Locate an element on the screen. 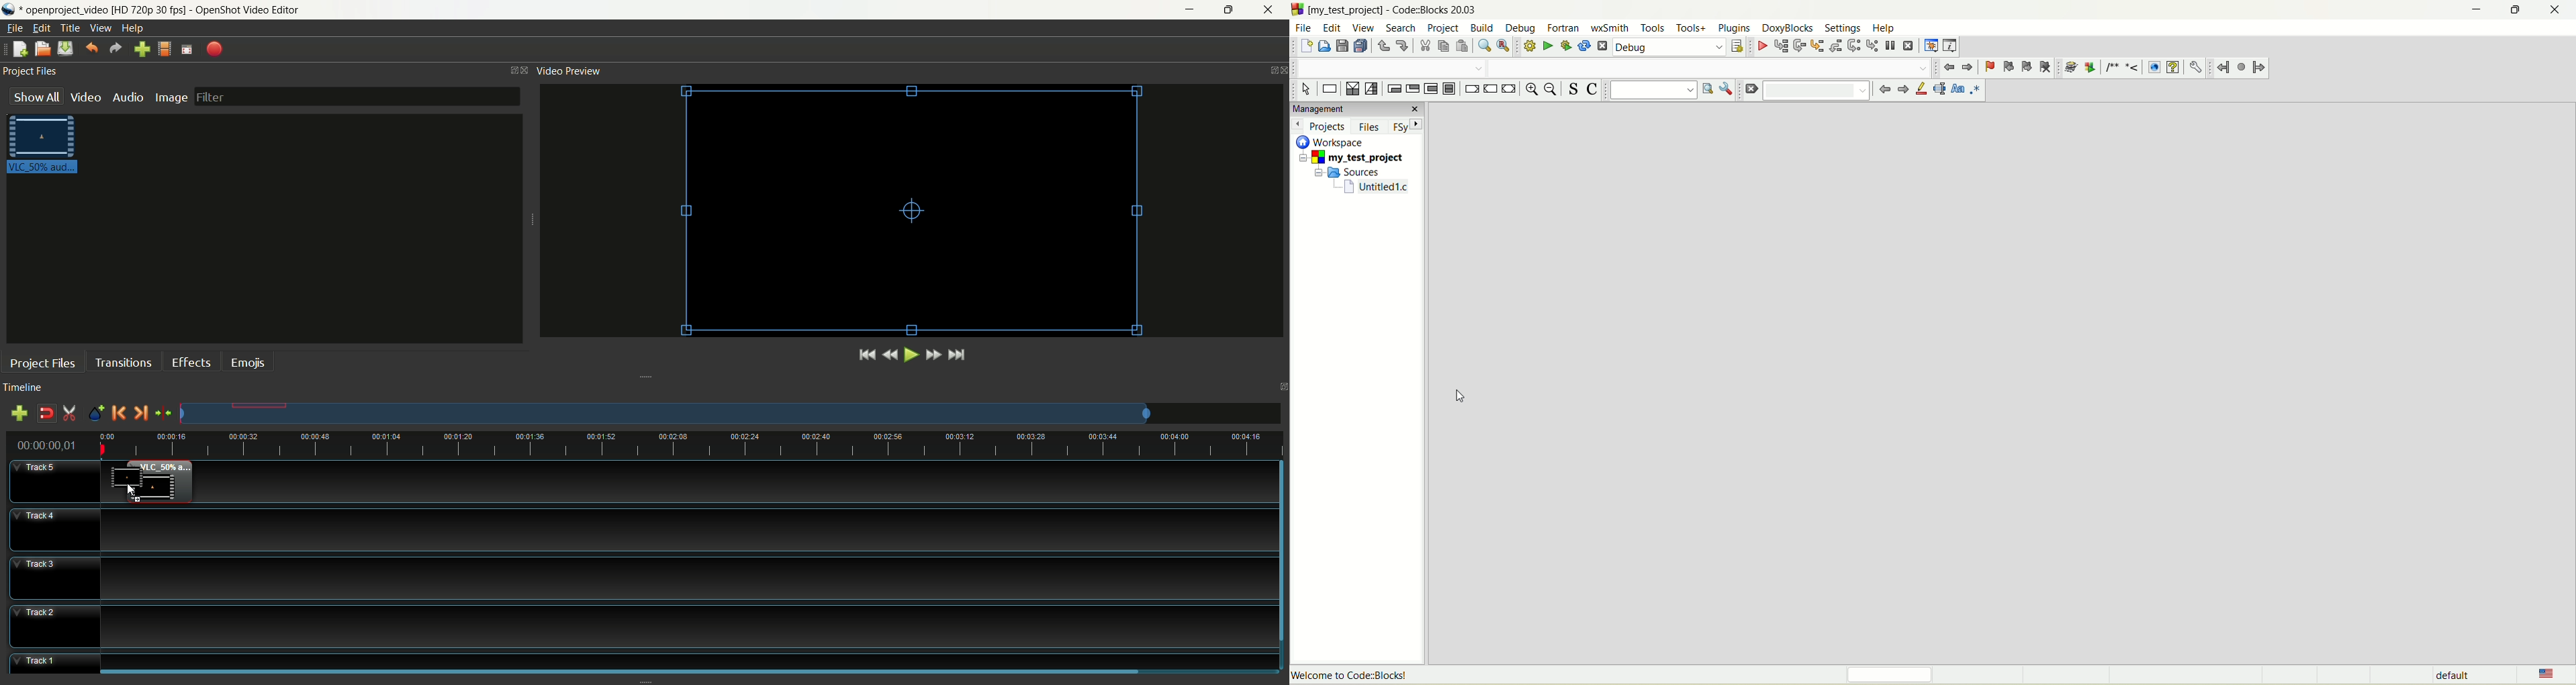 This screenshot has height=700, width=2576. jump to end is located at coordinates (956, 356).